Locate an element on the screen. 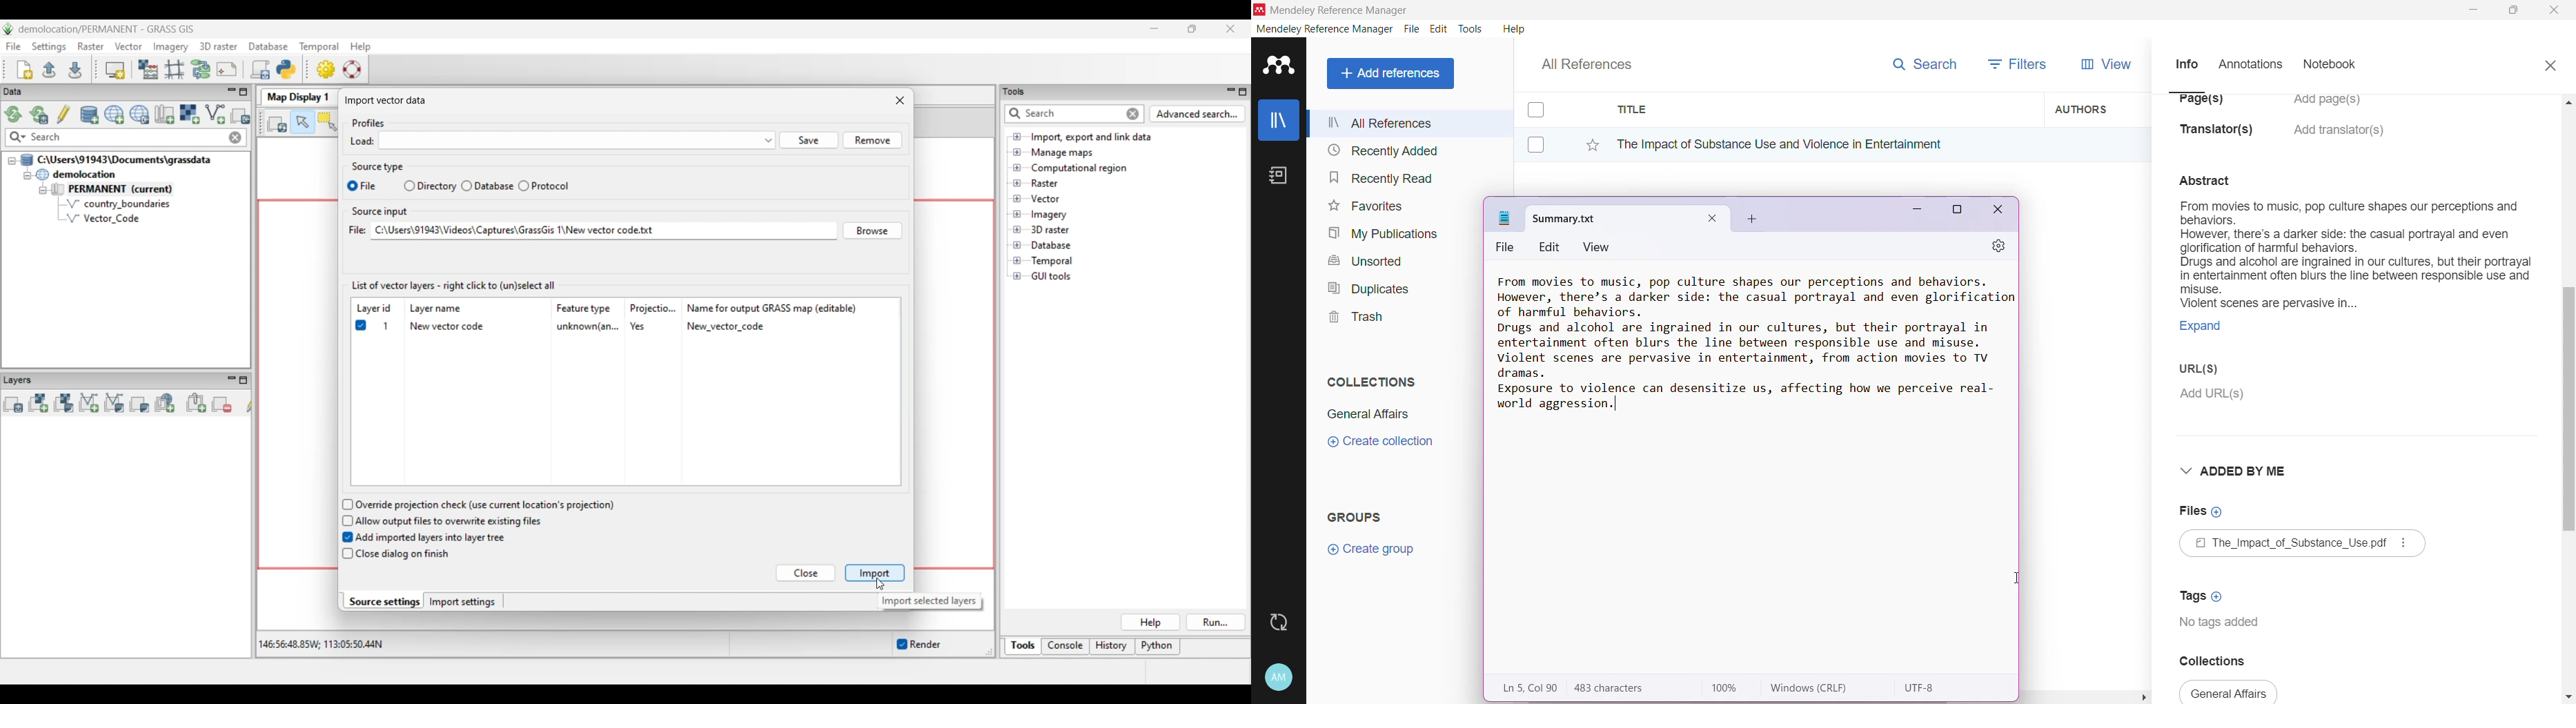  Add References is located at coordinates (1393, 73).